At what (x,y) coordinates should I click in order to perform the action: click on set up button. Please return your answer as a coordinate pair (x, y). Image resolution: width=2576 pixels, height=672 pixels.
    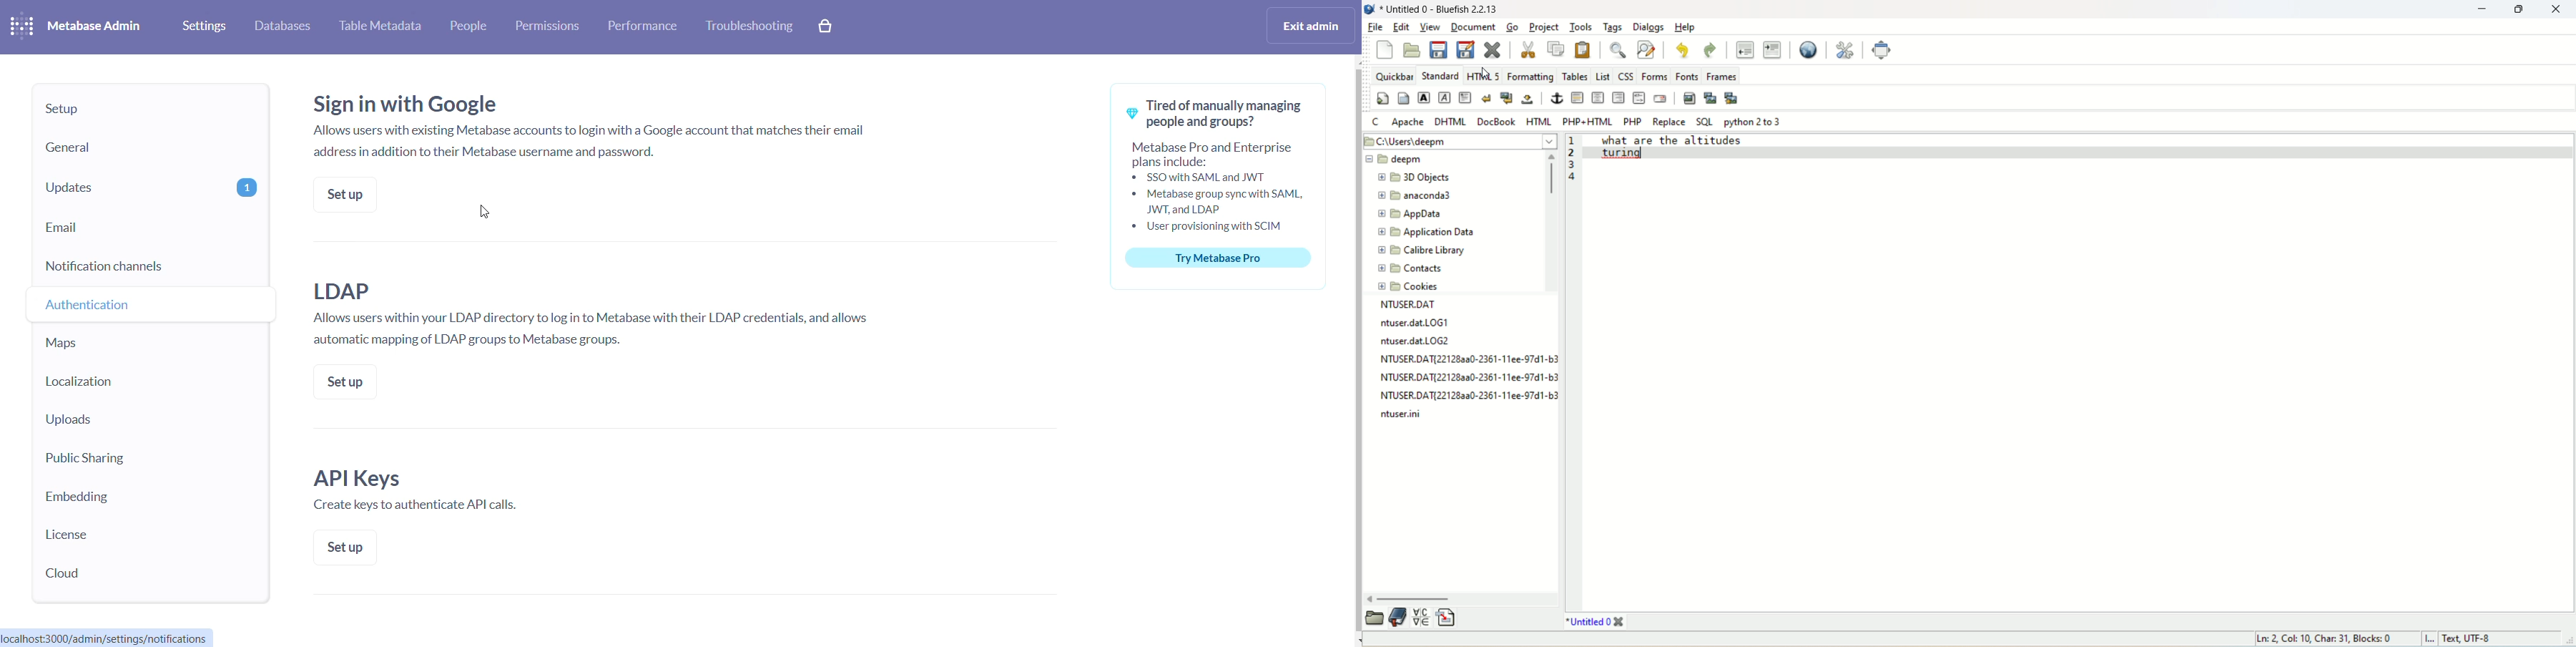
    Looking at the image, I should click on (343, 190).